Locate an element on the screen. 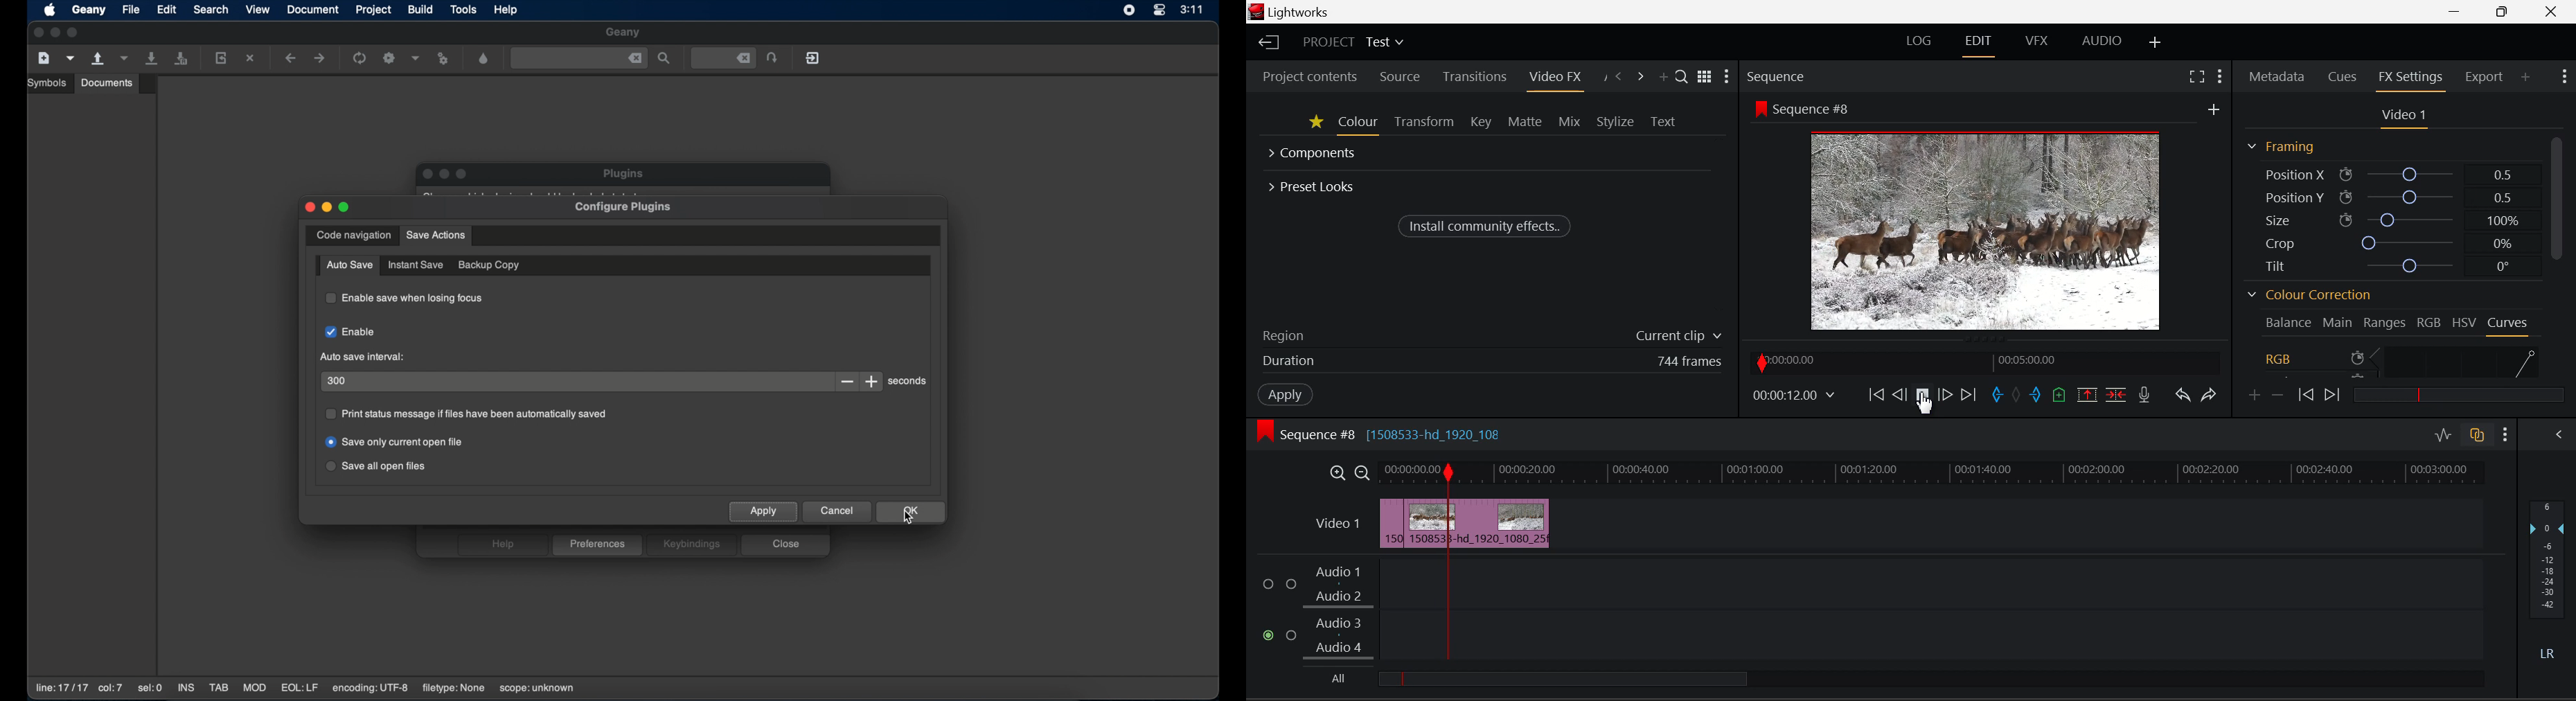 The image size is (2576, 728). Minimize is located at coordinates (2503, 12).